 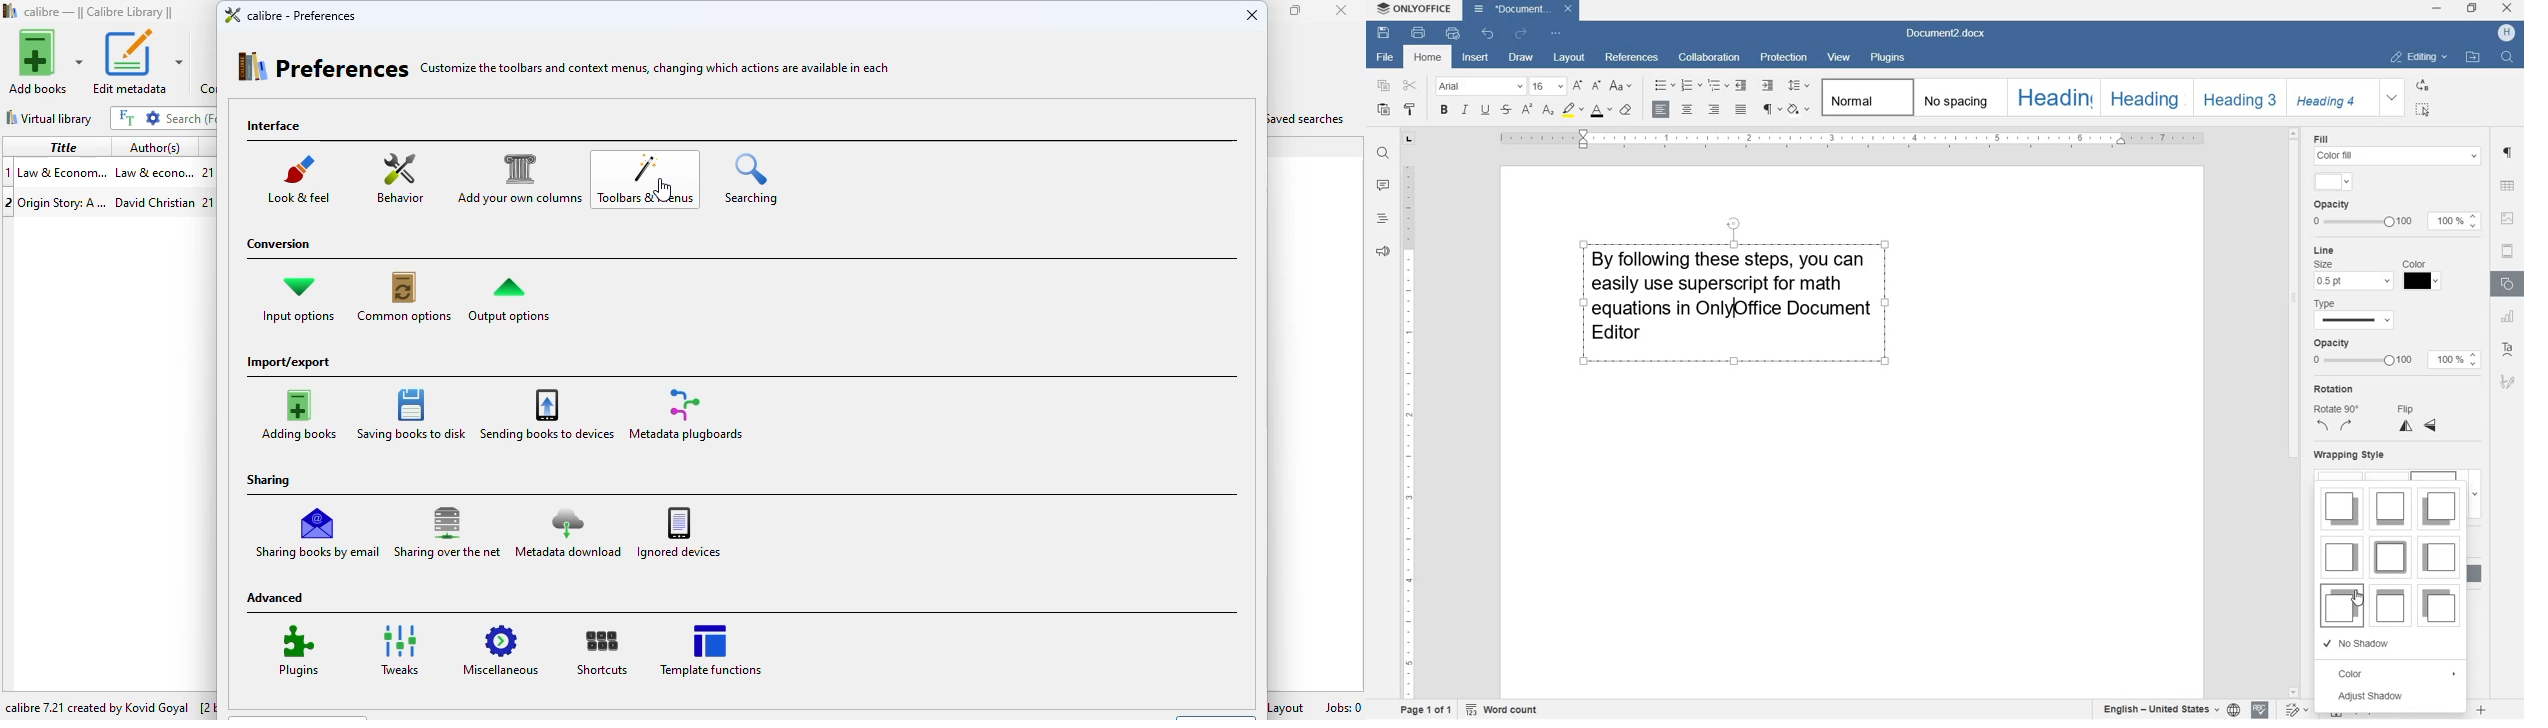 What do you see at coordinates (1426, 57) in the screenshot?
I see `home` at bounding box center [1426, 57].